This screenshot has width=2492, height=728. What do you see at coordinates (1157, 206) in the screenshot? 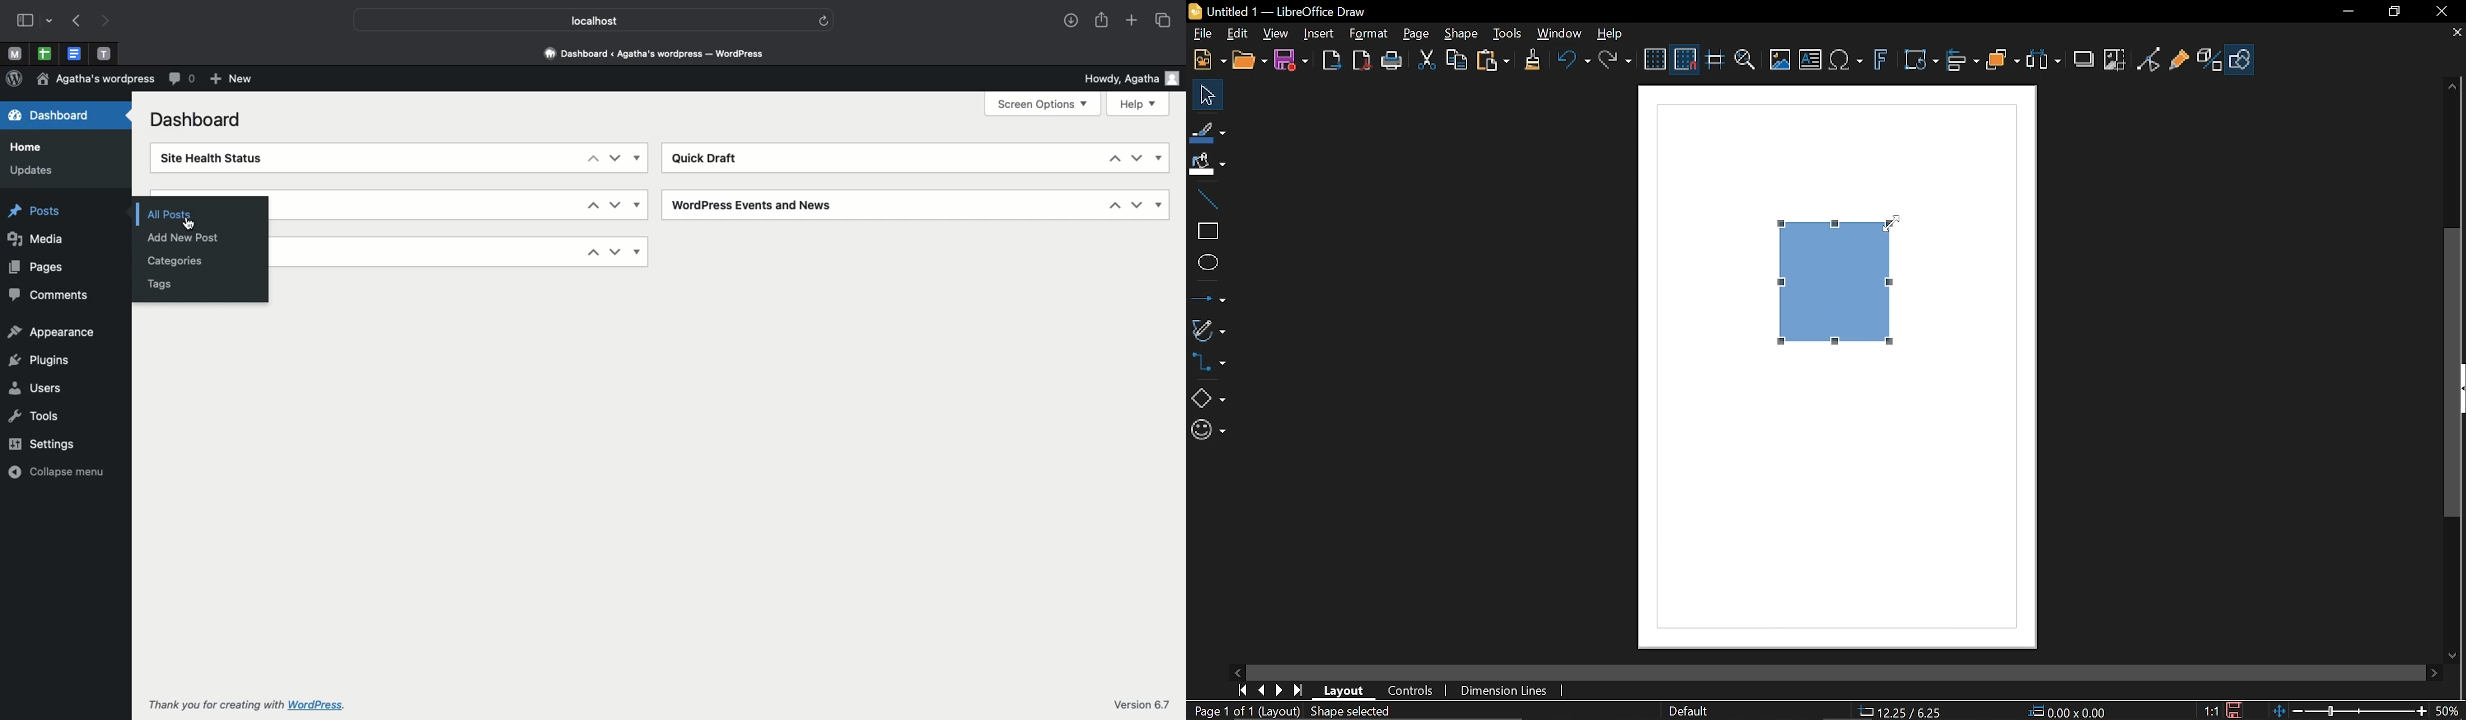
I see `Hide` at bounding box center [1157, 206].